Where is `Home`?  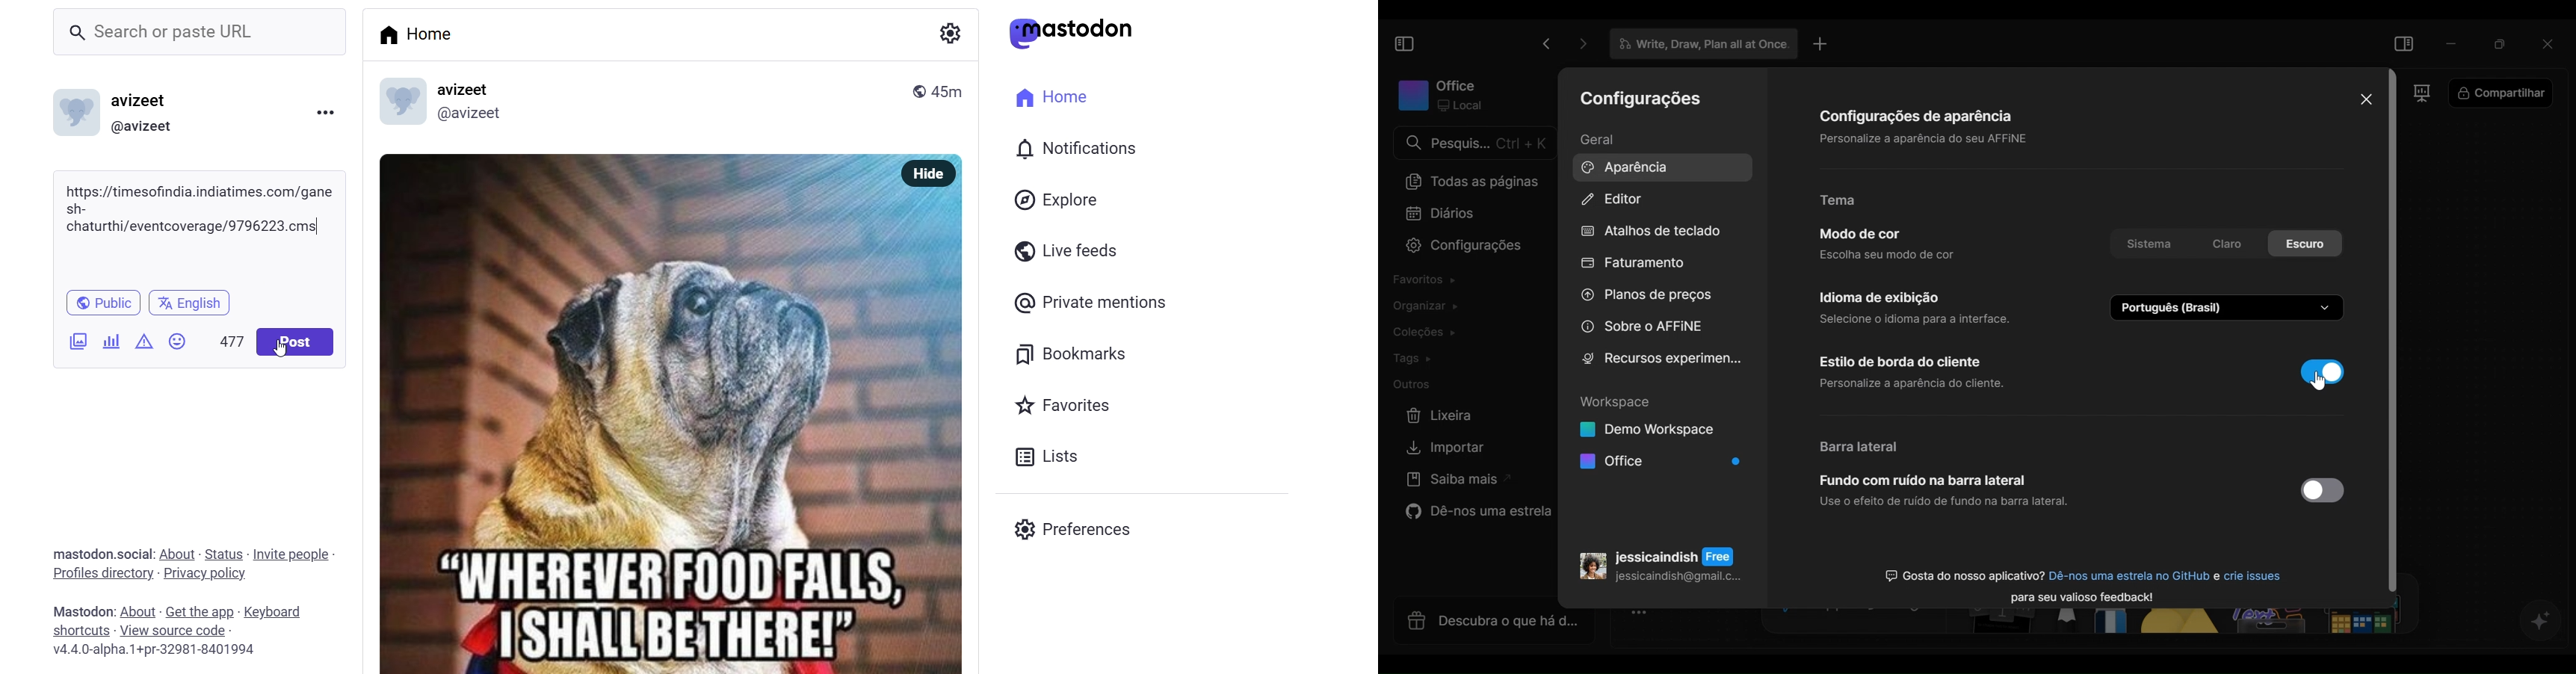
Home is located at coordinates (419, 36).